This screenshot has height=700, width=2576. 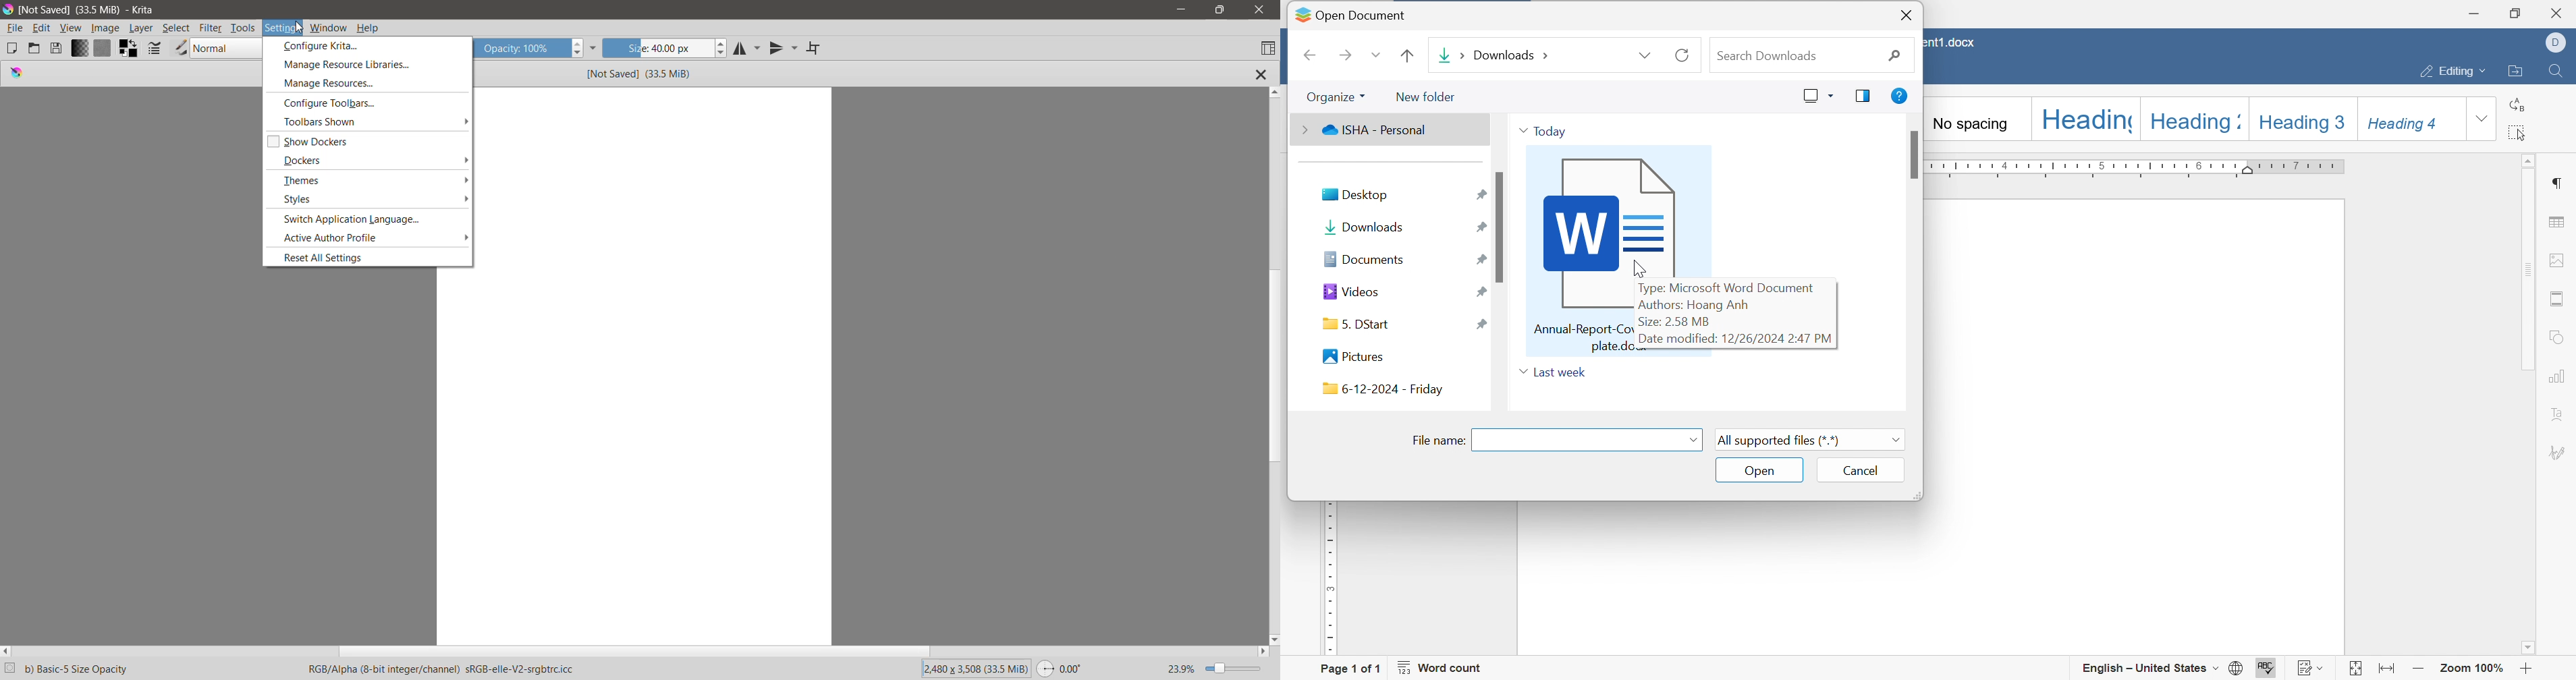 I want to click on minimize, so click(x=2478, y=11).